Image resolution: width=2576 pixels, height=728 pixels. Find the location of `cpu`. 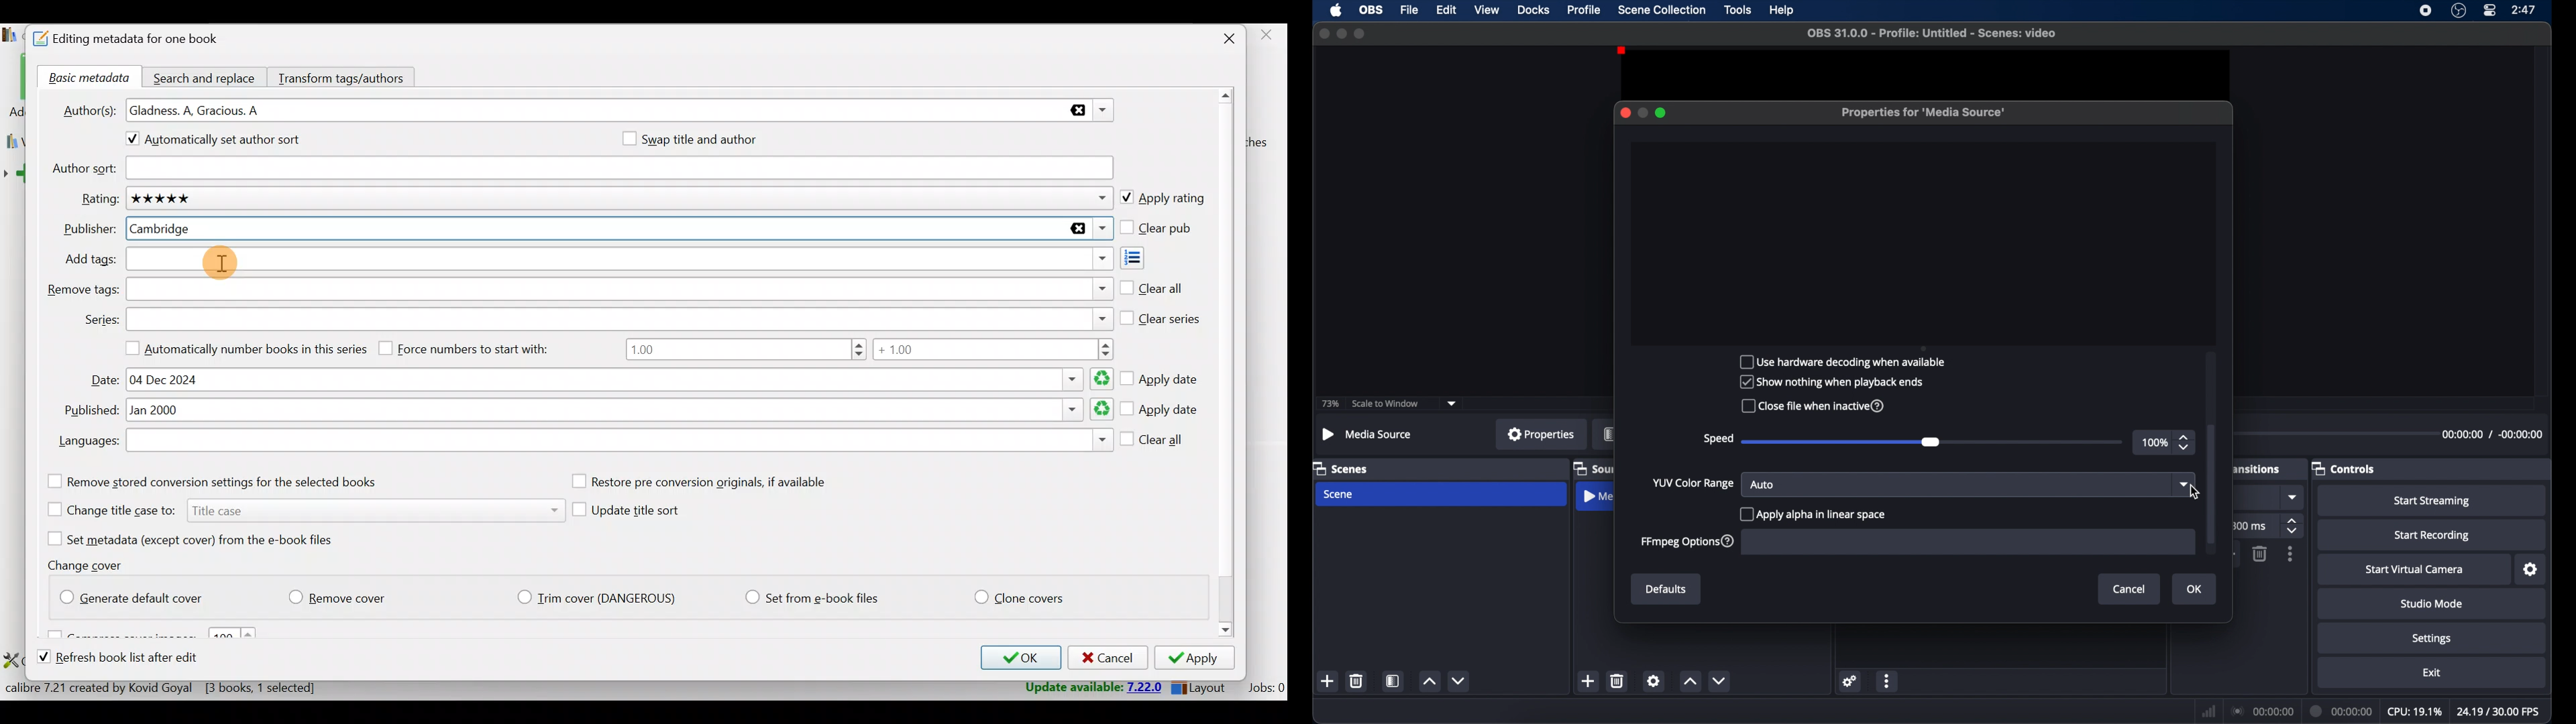

cpu is located at coordinates (2414, 712).